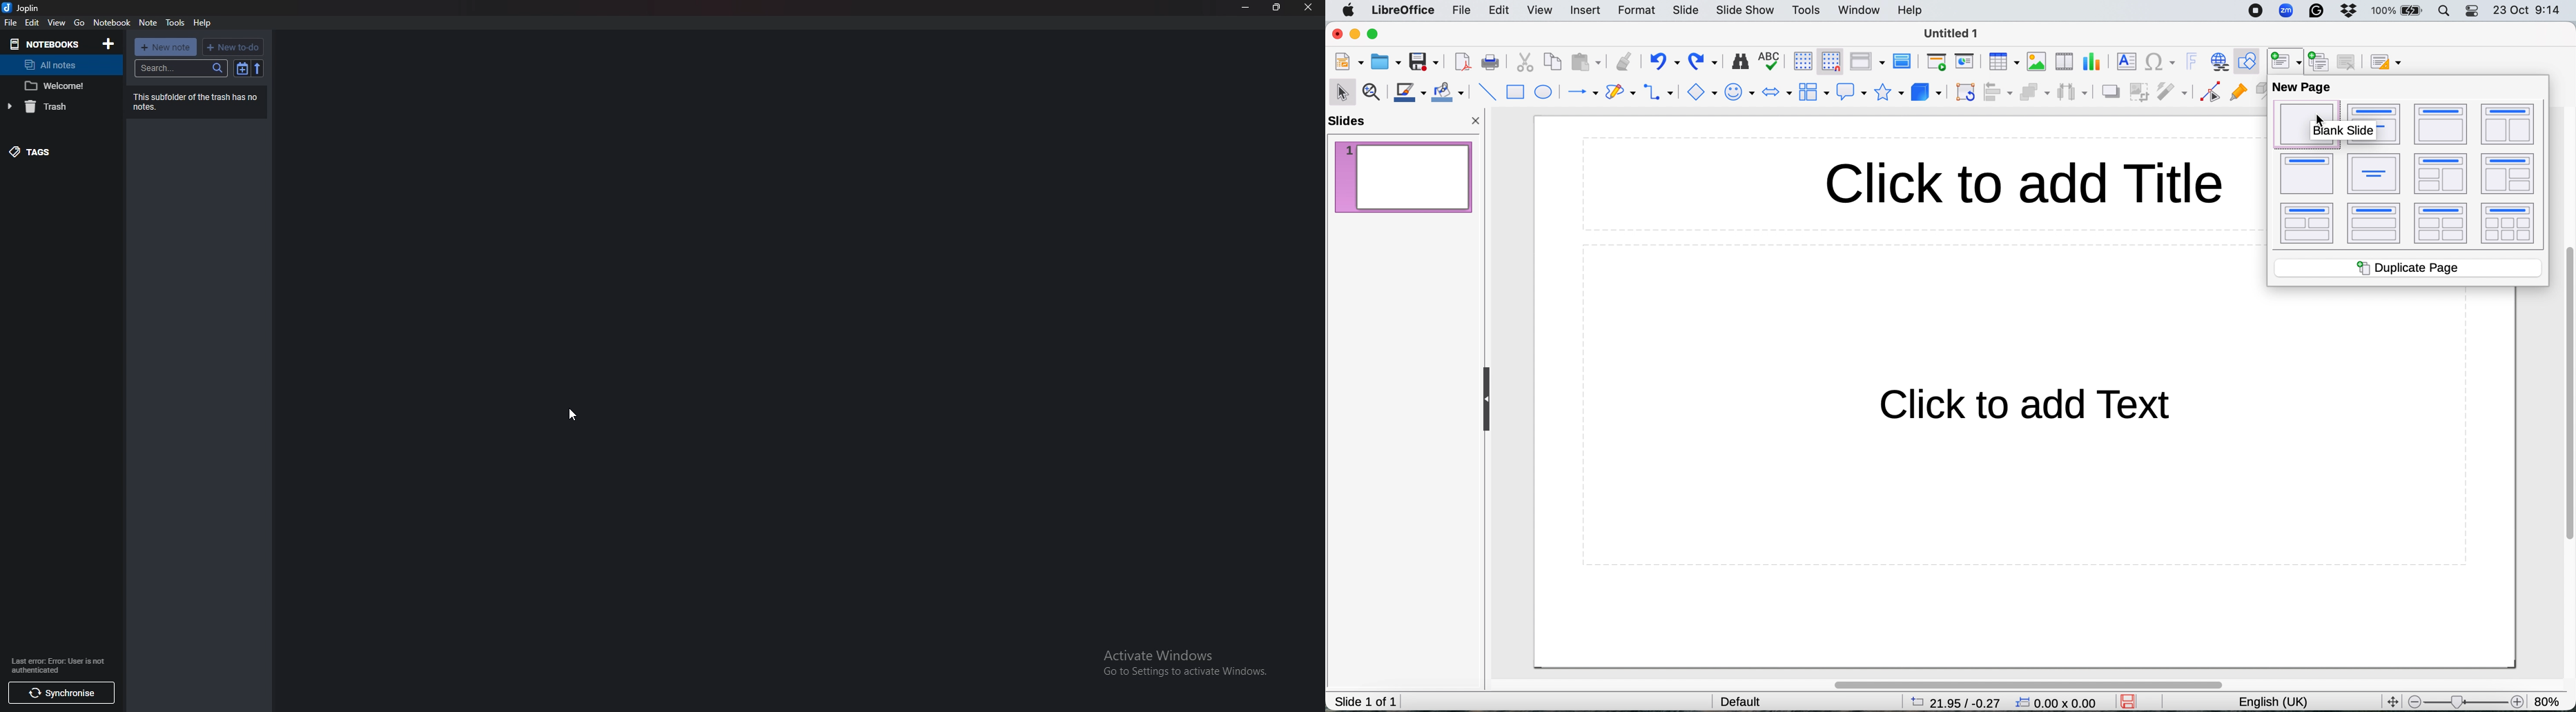 Image resolution: width=2576 pixels, height=728 pixels. What do you see at coordinates (1800, 63) in the screenshot?
I see `display grid` at bounding box center [1800, 63].